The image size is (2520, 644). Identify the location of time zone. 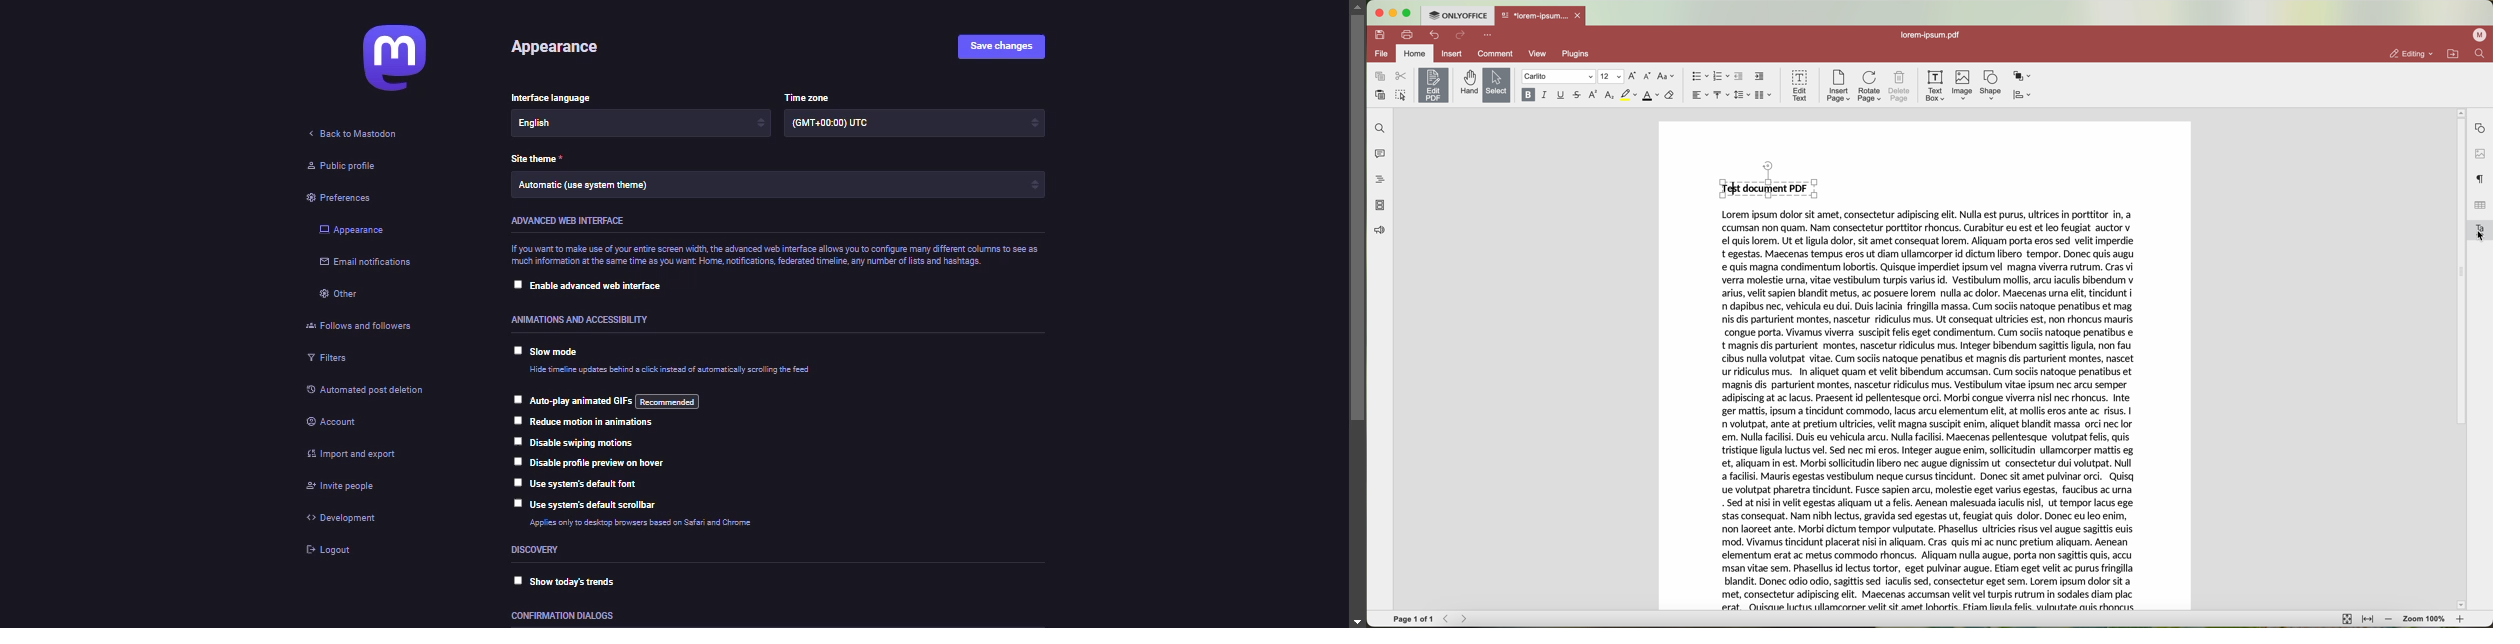
(835, 125).